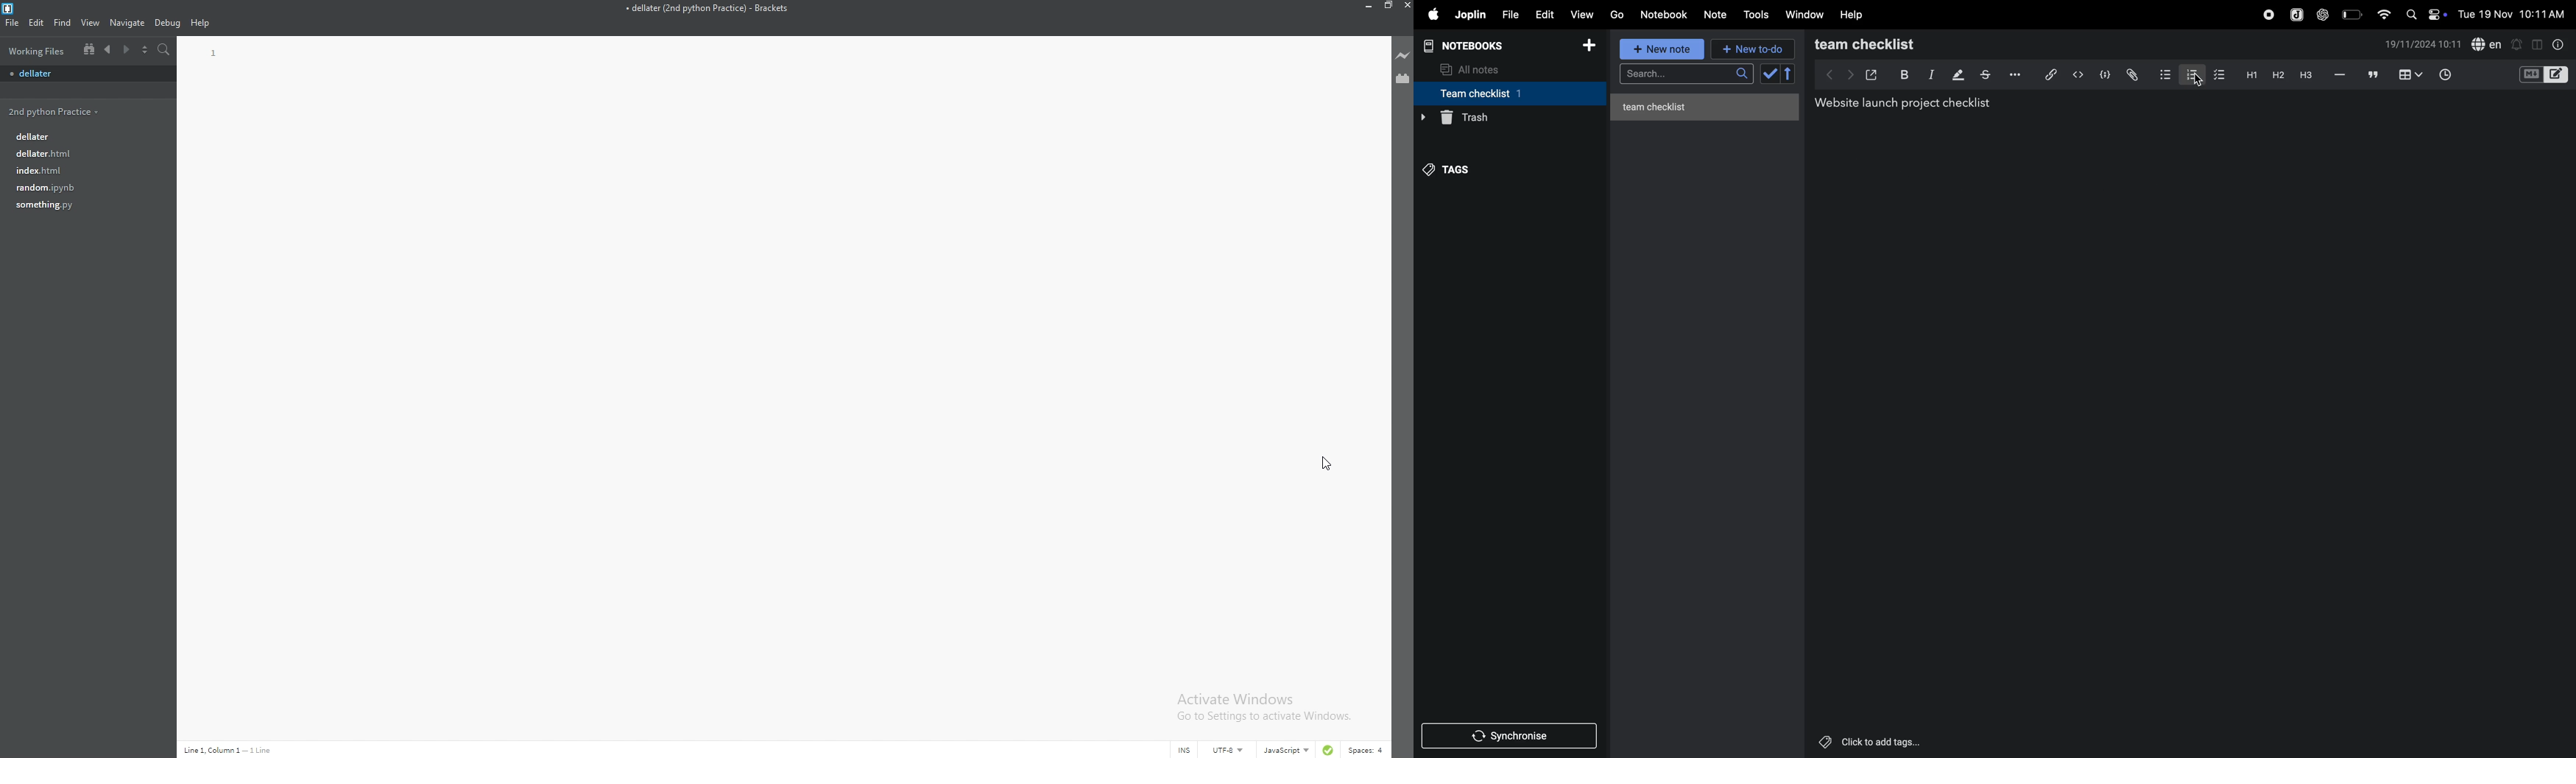  I want to click on inline code, so click(2078, 75).